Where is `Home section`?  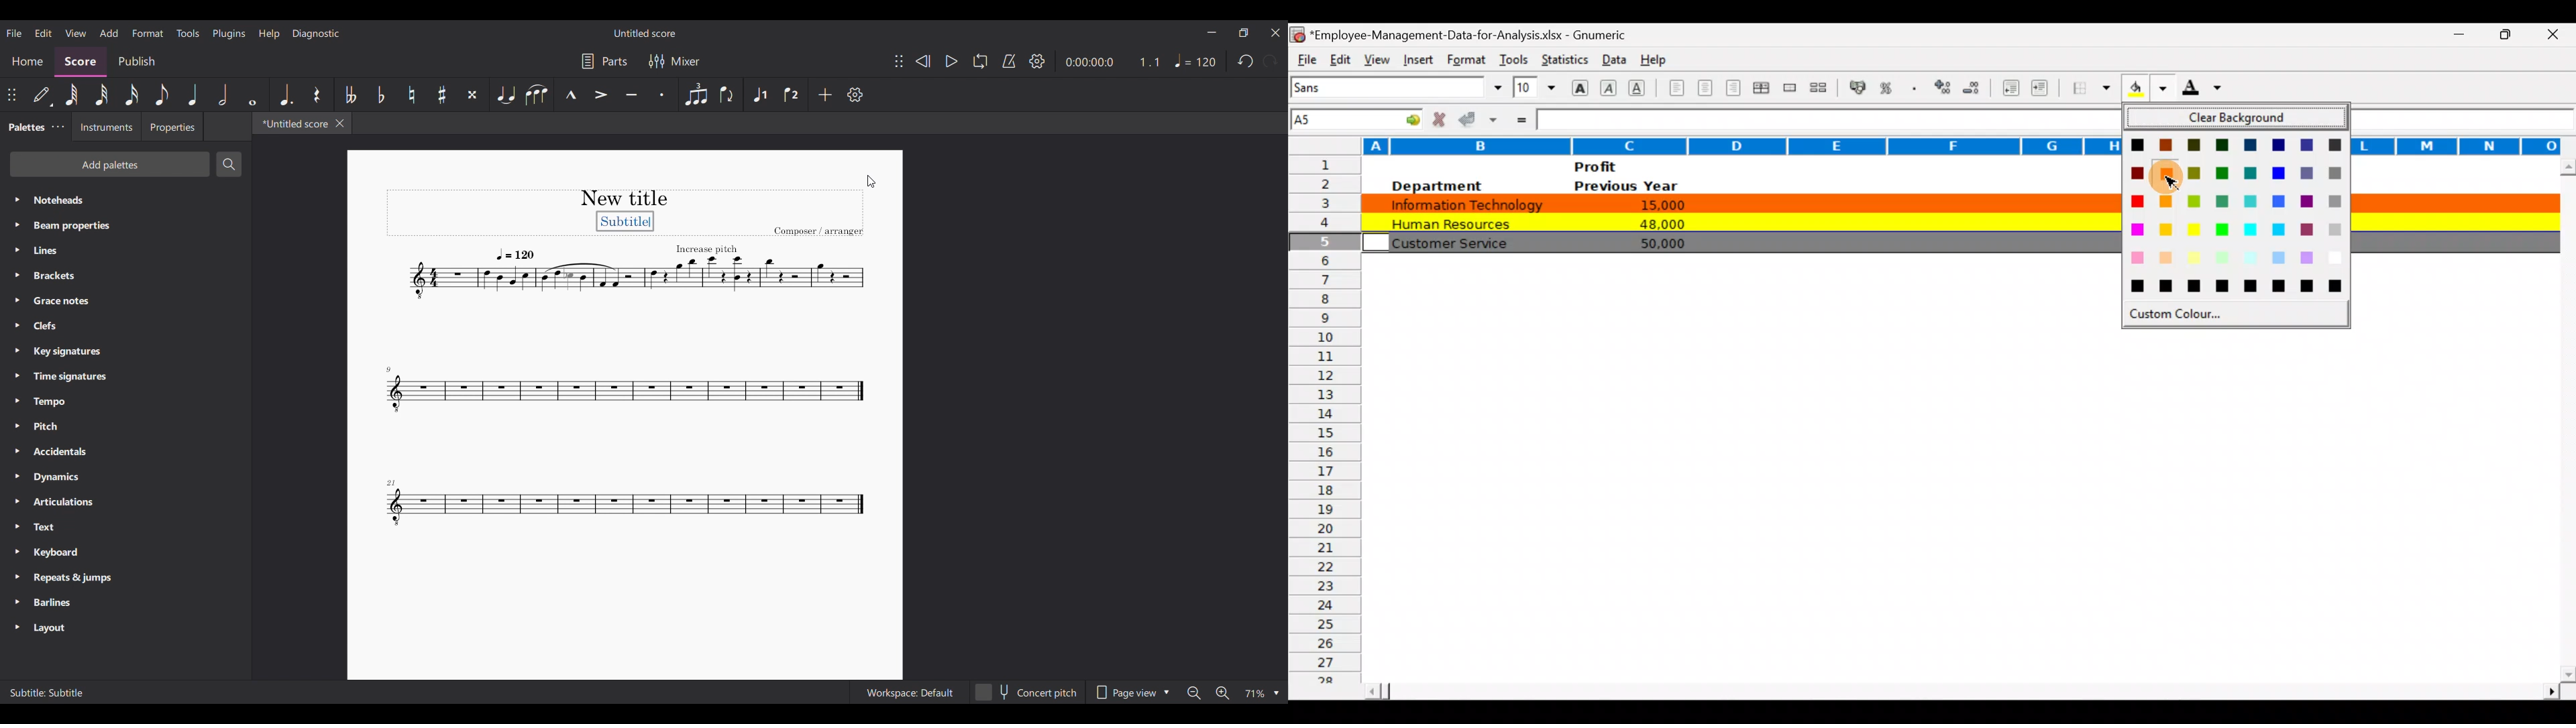 Home section is located at coordinates (27, 62).